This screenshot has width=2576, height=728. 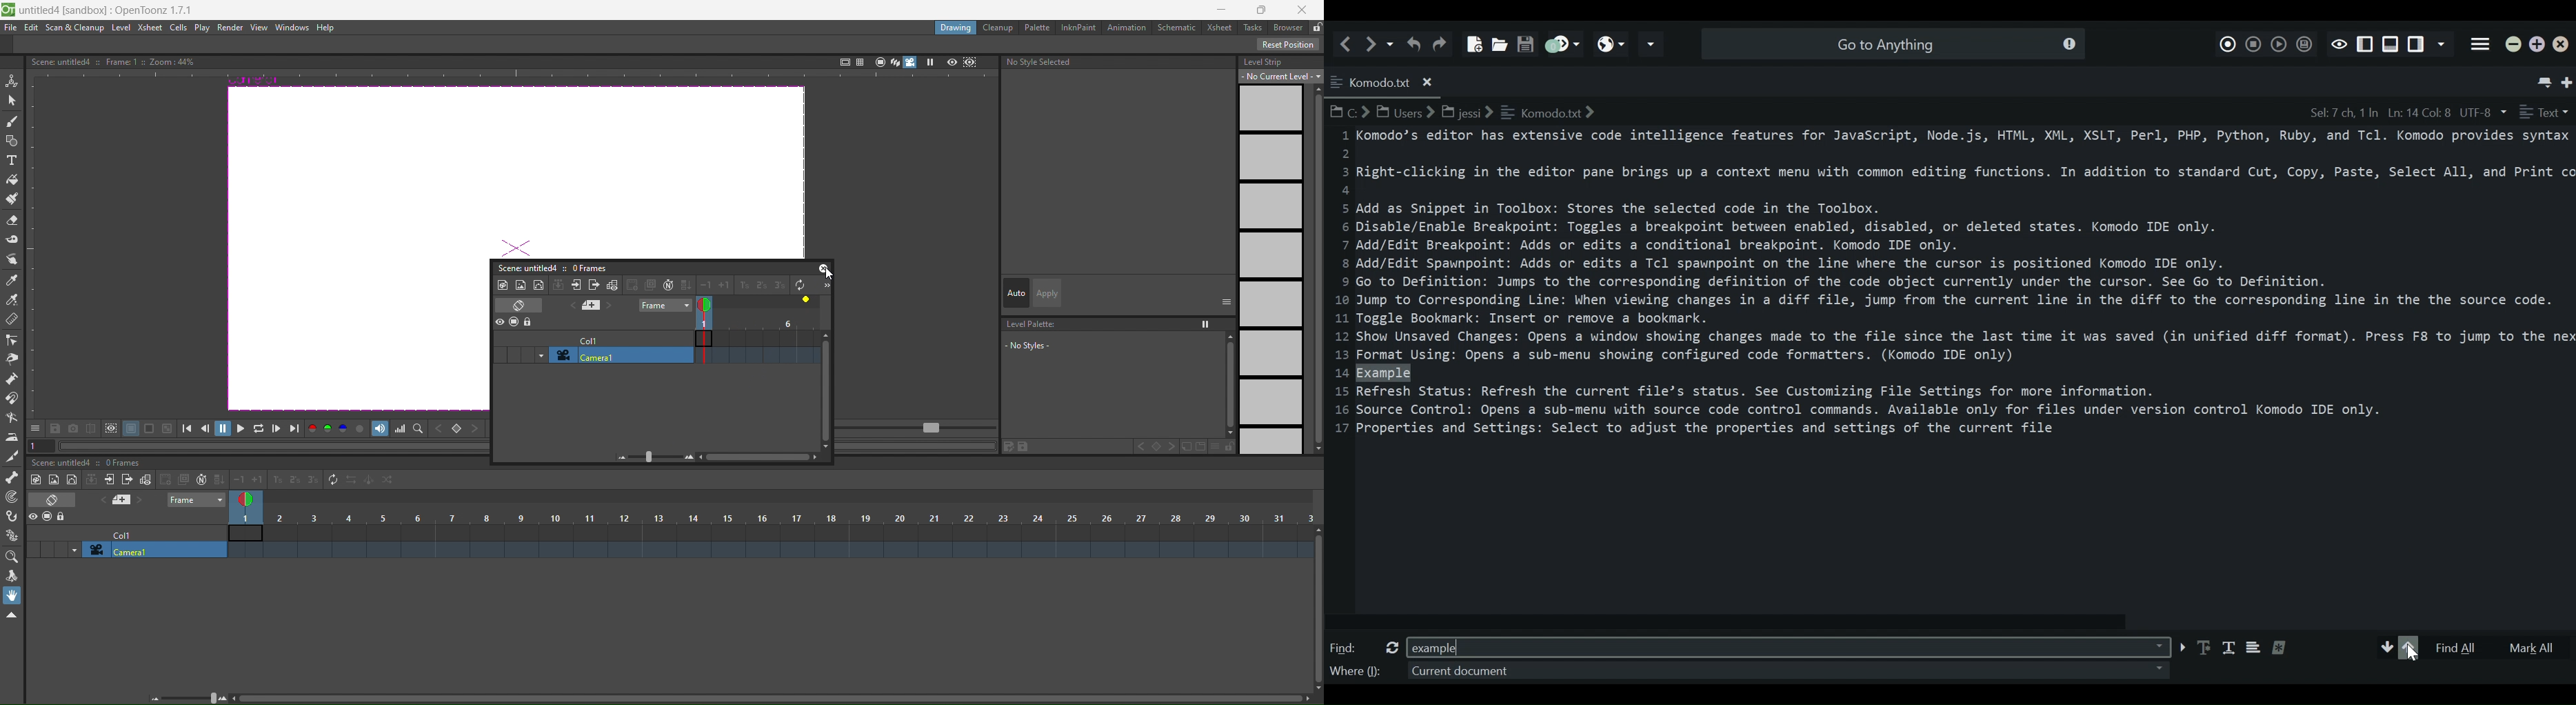 What do you see at coordinates (667, 285) in the screenshot?
I see `auto input cell number` at bounding box center [667, 285].